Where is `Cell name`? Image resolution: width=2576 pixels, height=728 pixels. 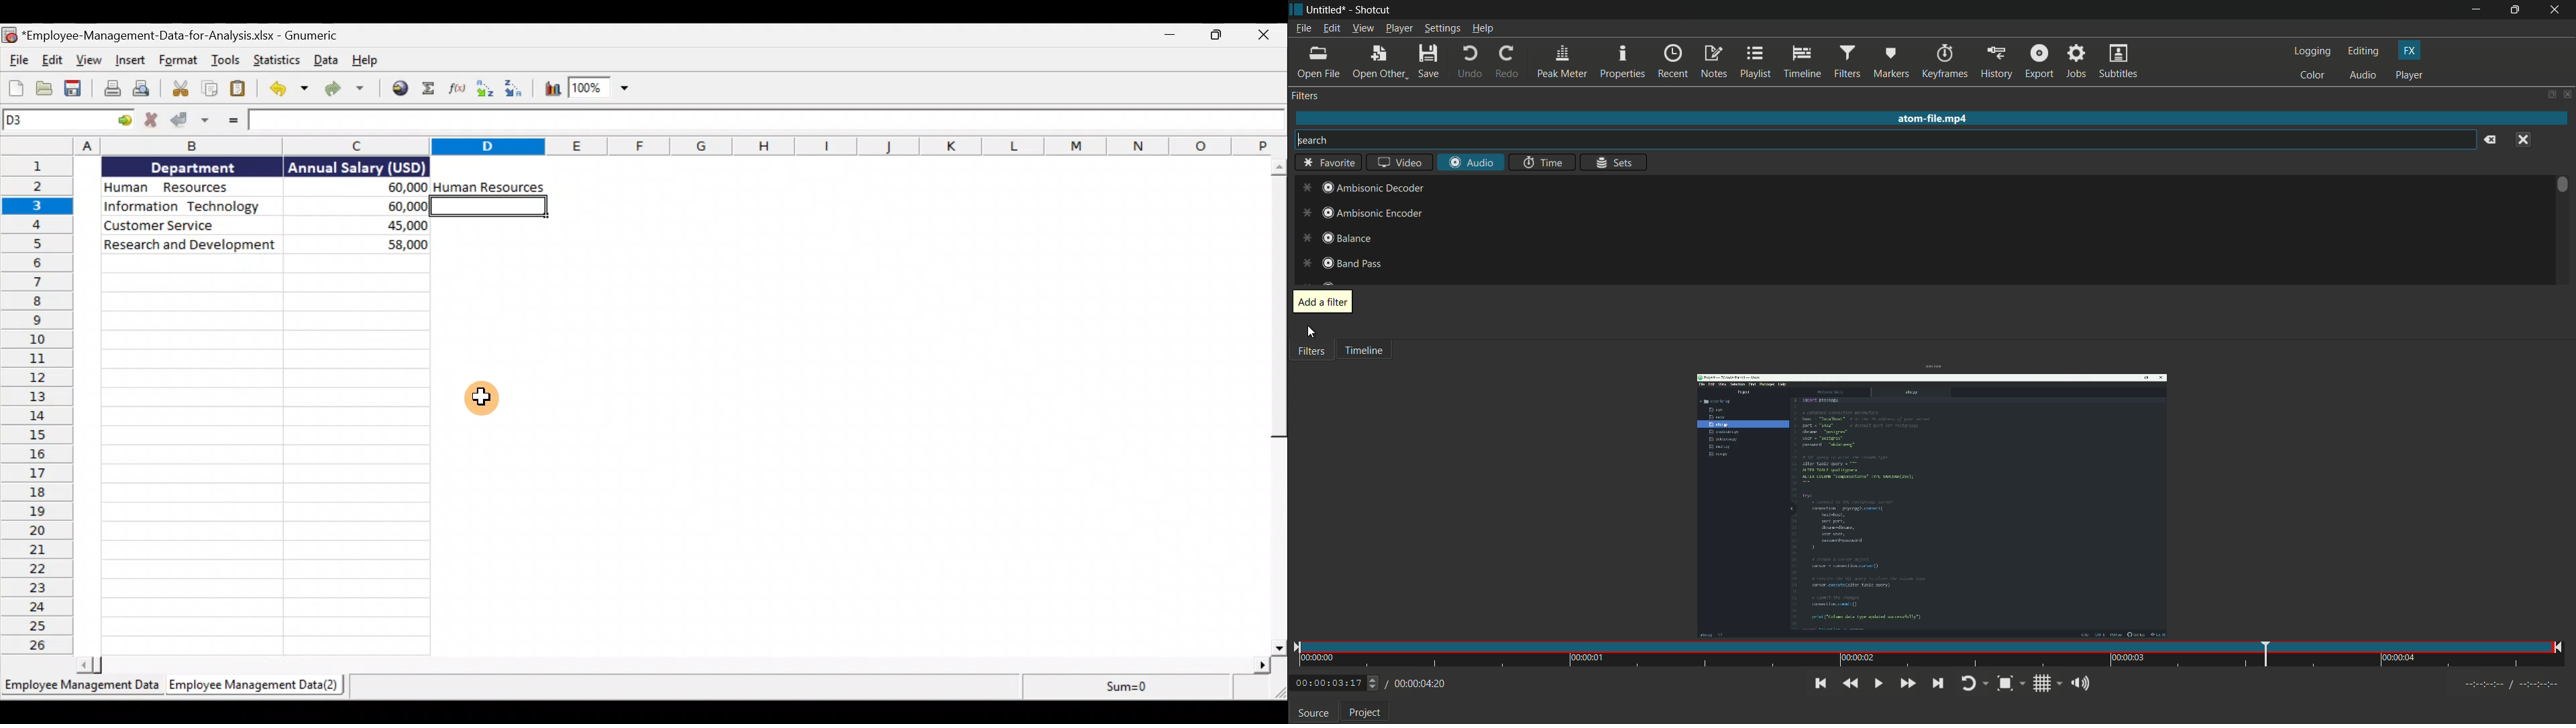 Cell name is located at coordinates (69, 120).